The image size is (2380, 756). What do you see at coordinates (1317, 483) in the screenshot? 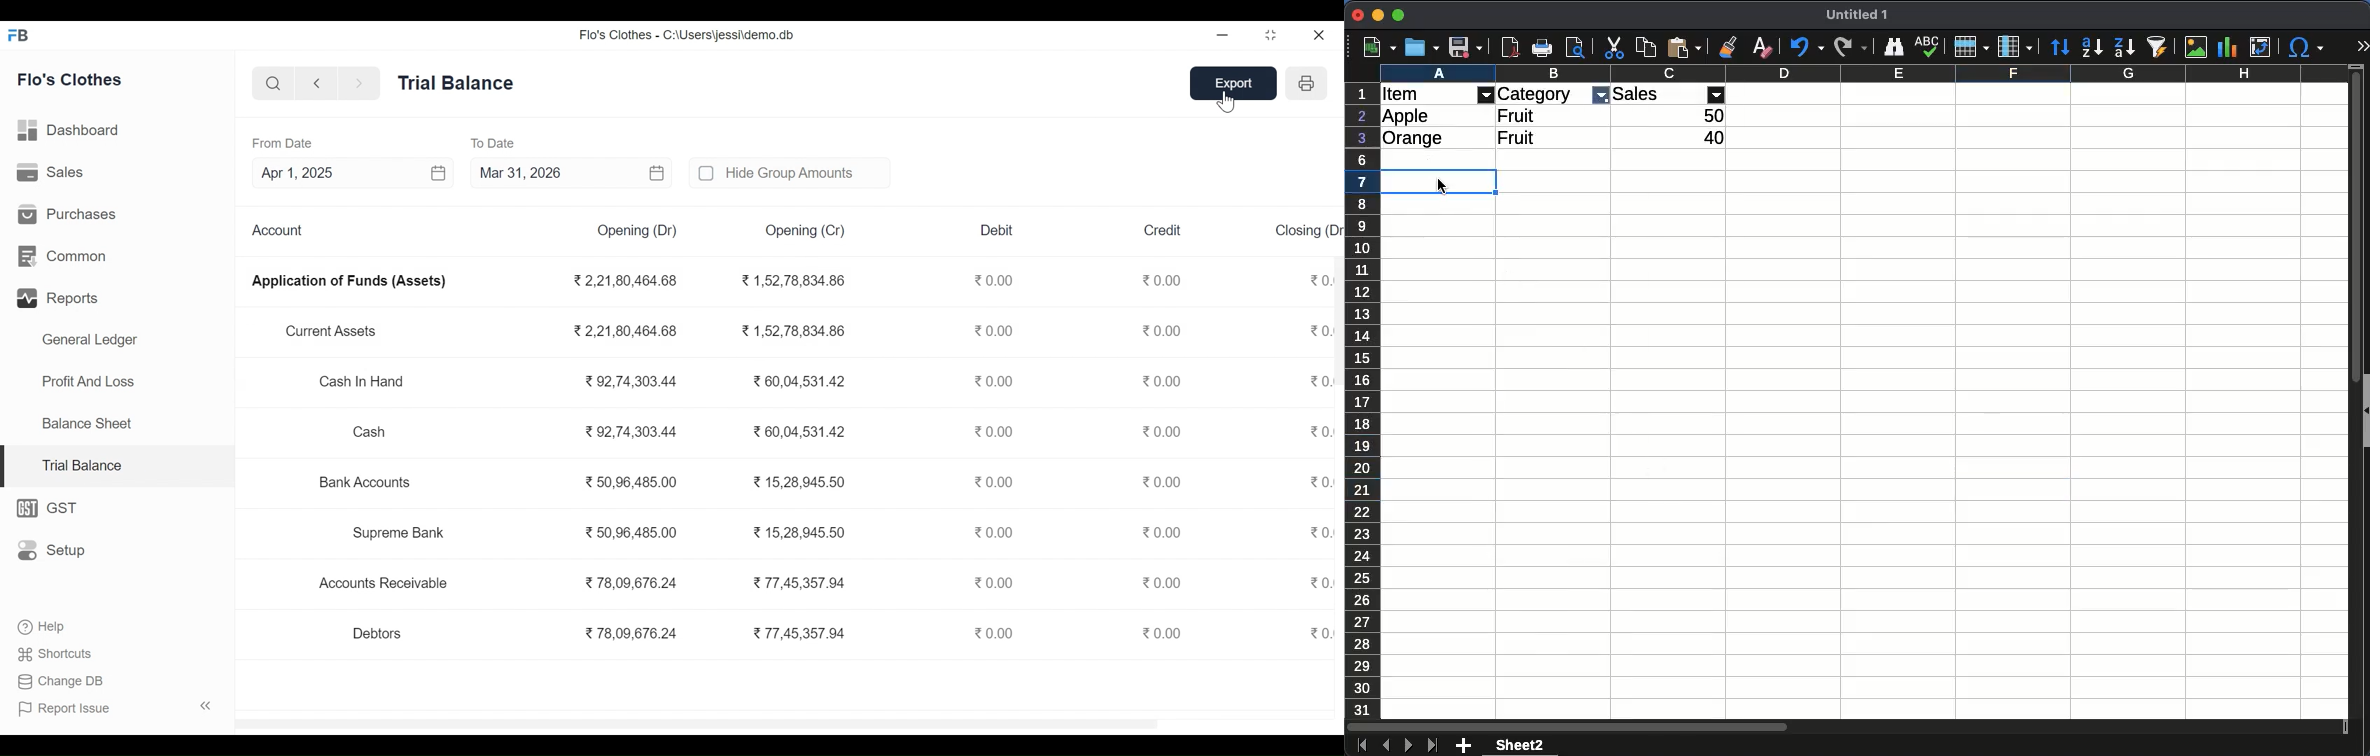
I see `0.00` at bounding box center [1317, 483].